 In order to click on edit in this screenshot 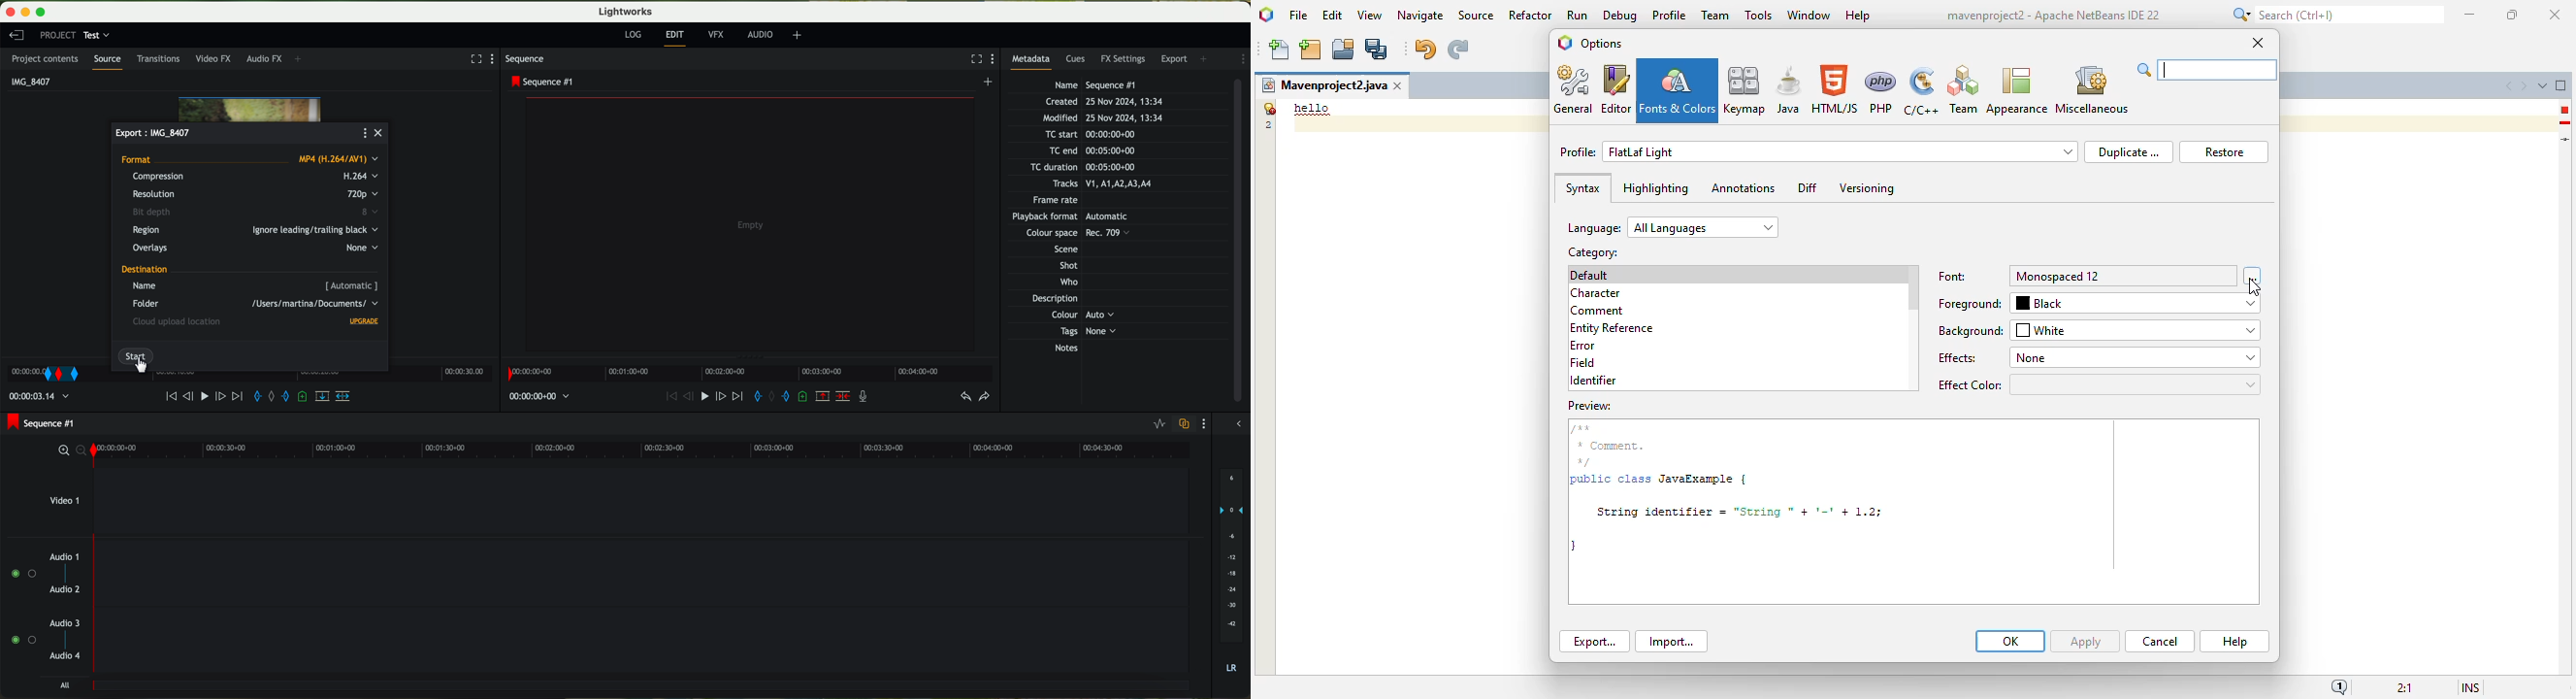, I will do `click(676, 38)`.